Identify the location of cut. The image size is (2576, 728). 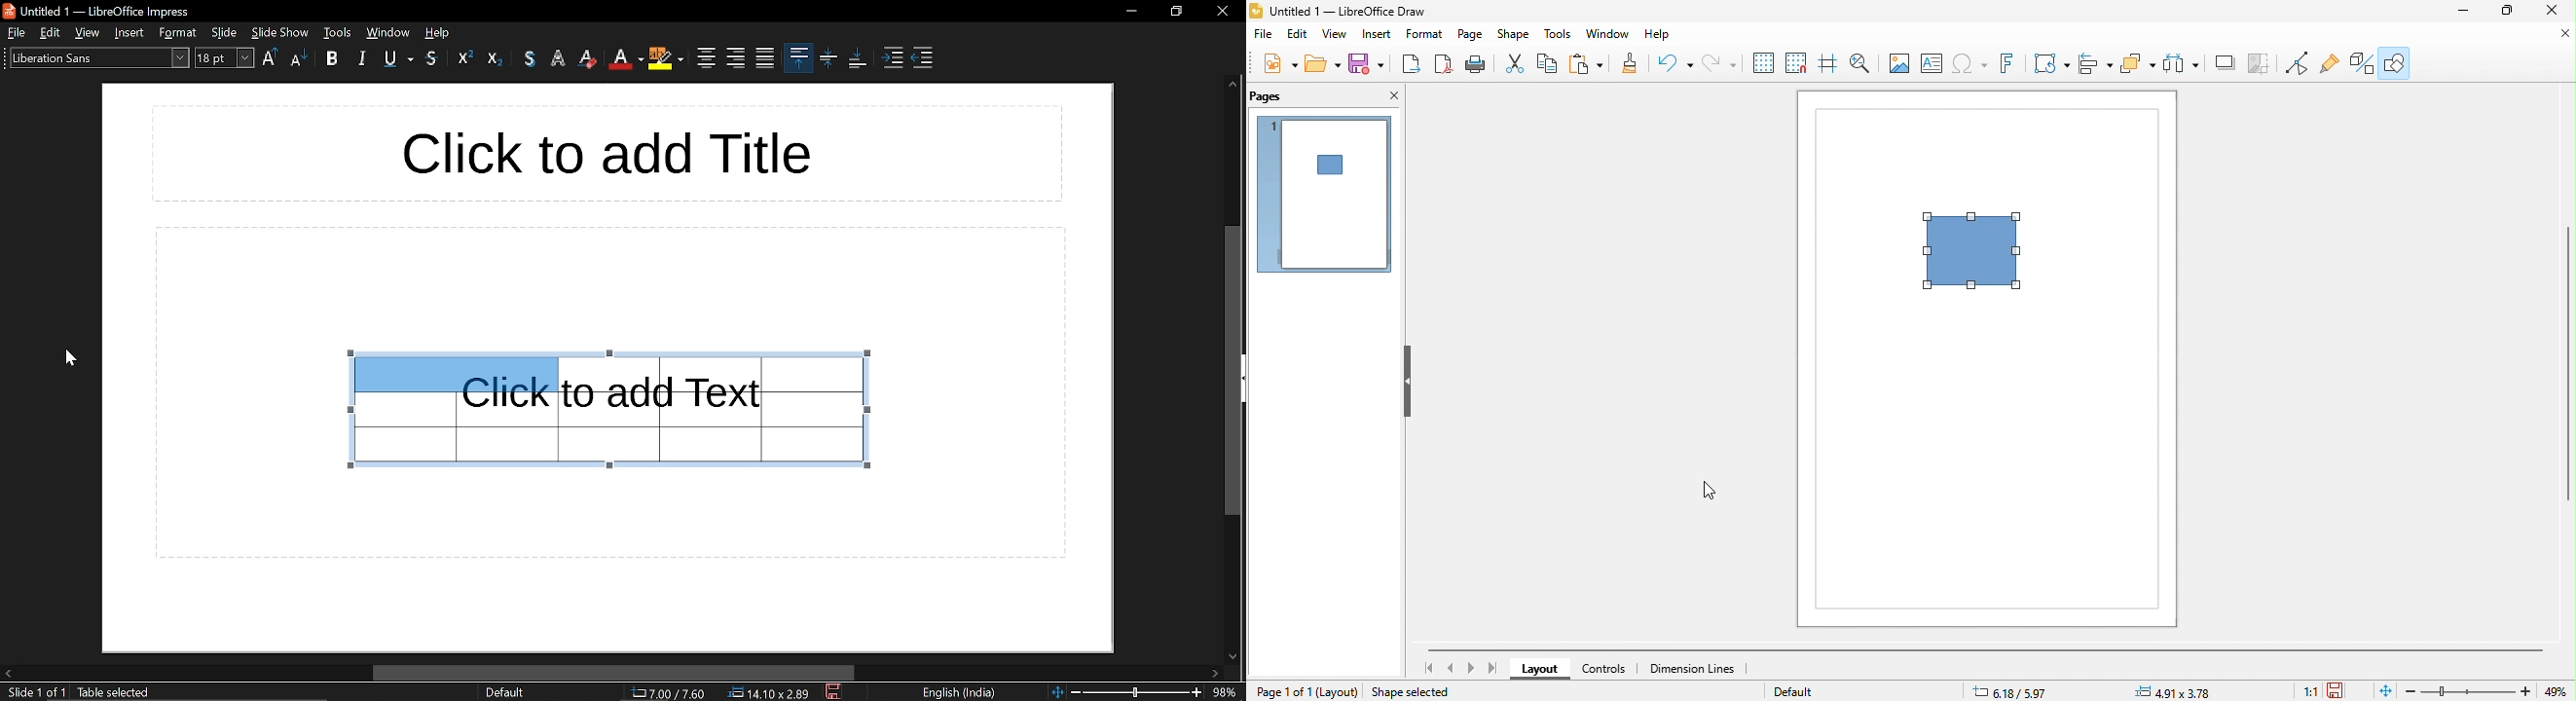
(1518, 65).